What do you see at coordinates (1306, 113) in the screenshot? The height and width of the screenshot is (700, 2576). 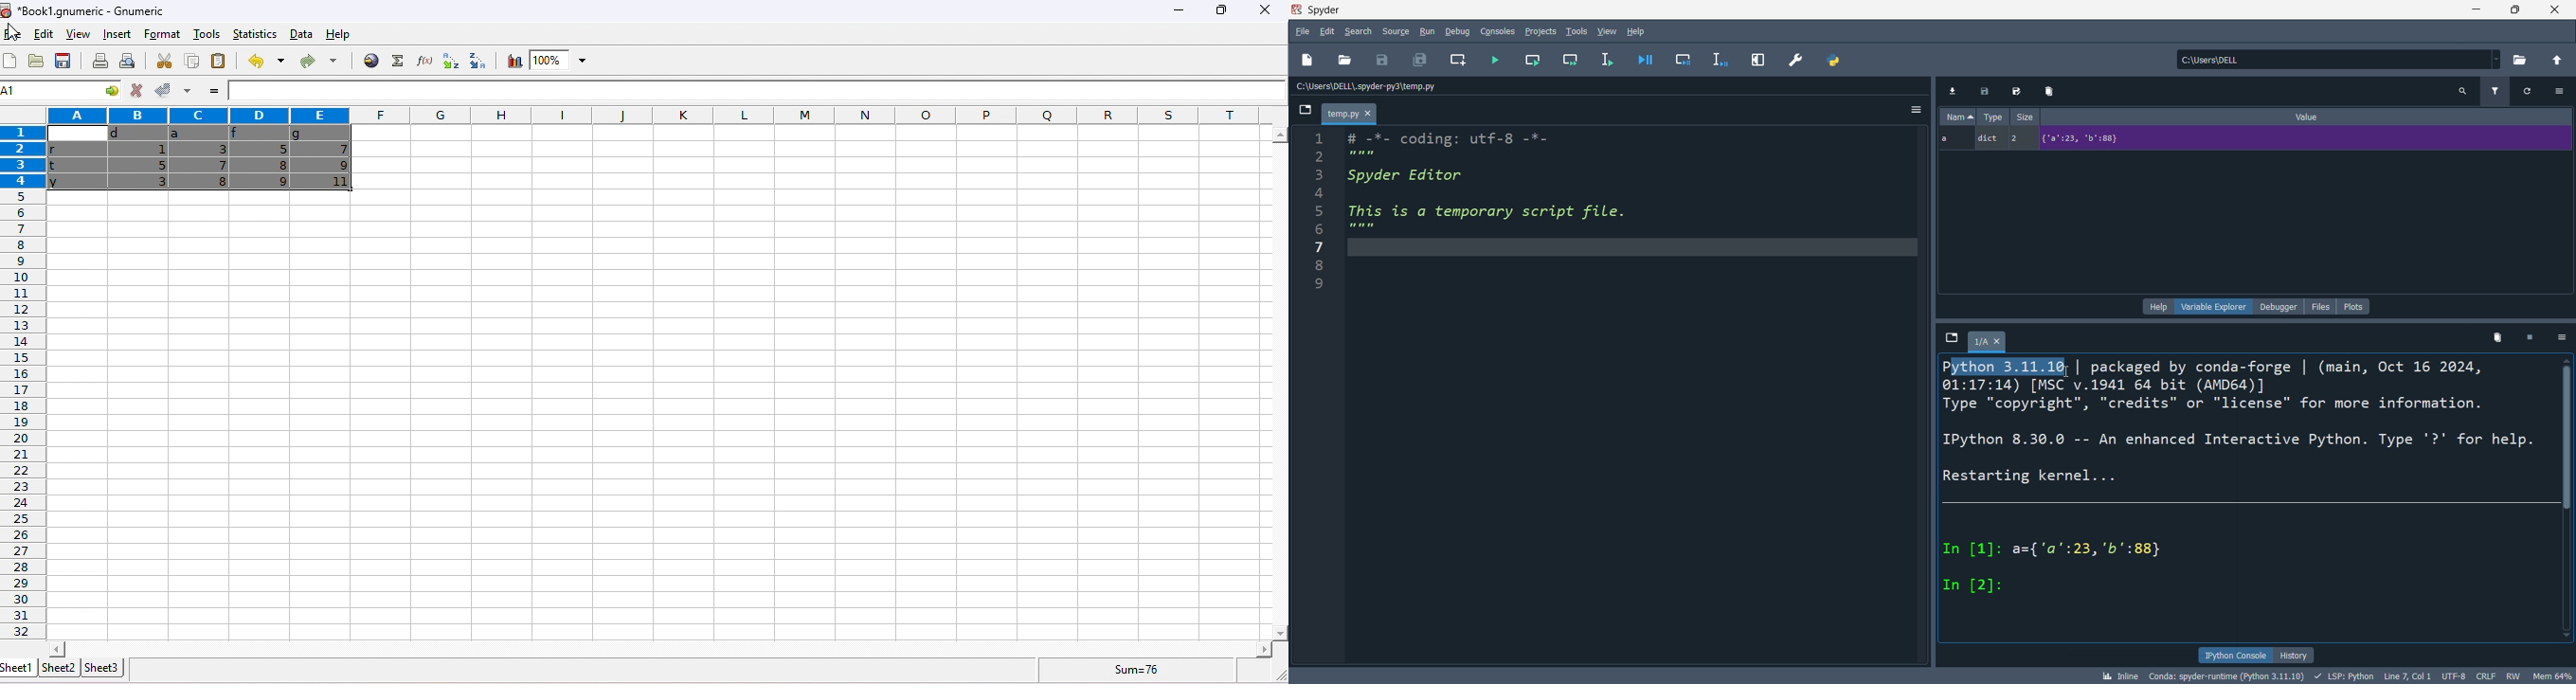 I see `browse tabs` at bounding box center [1306, 113].